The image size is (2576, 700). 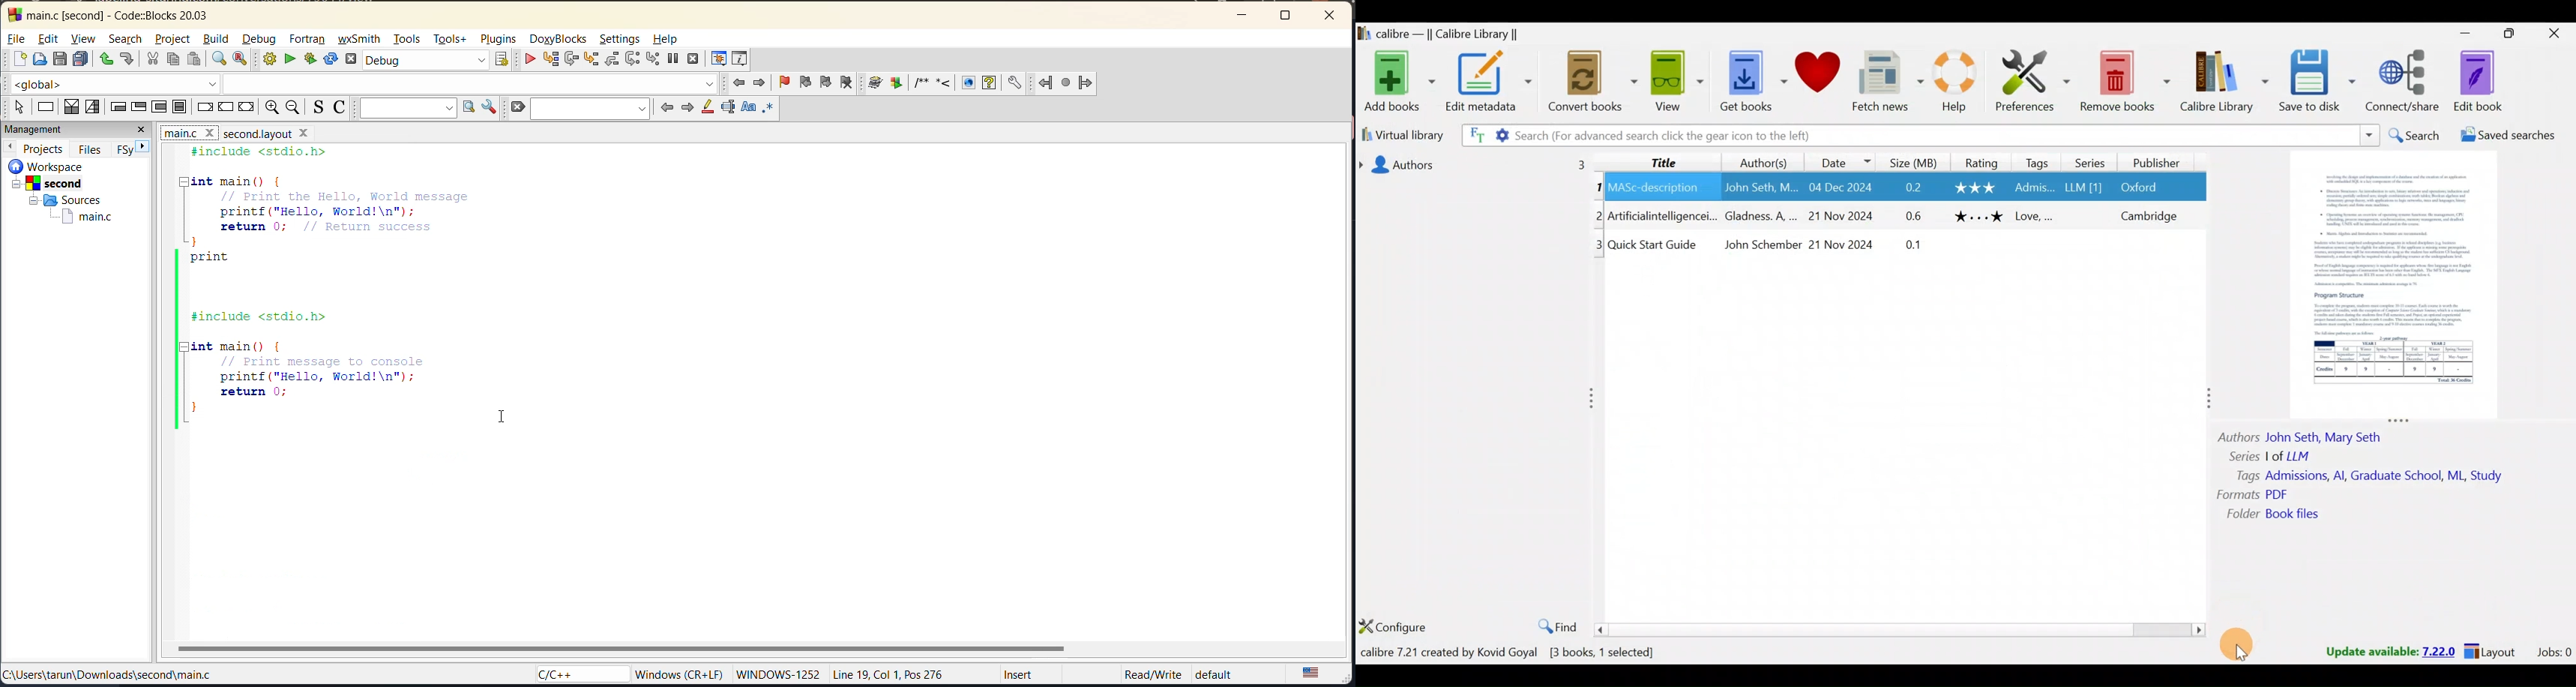 I want to click on search, so click(x=125, y=39).